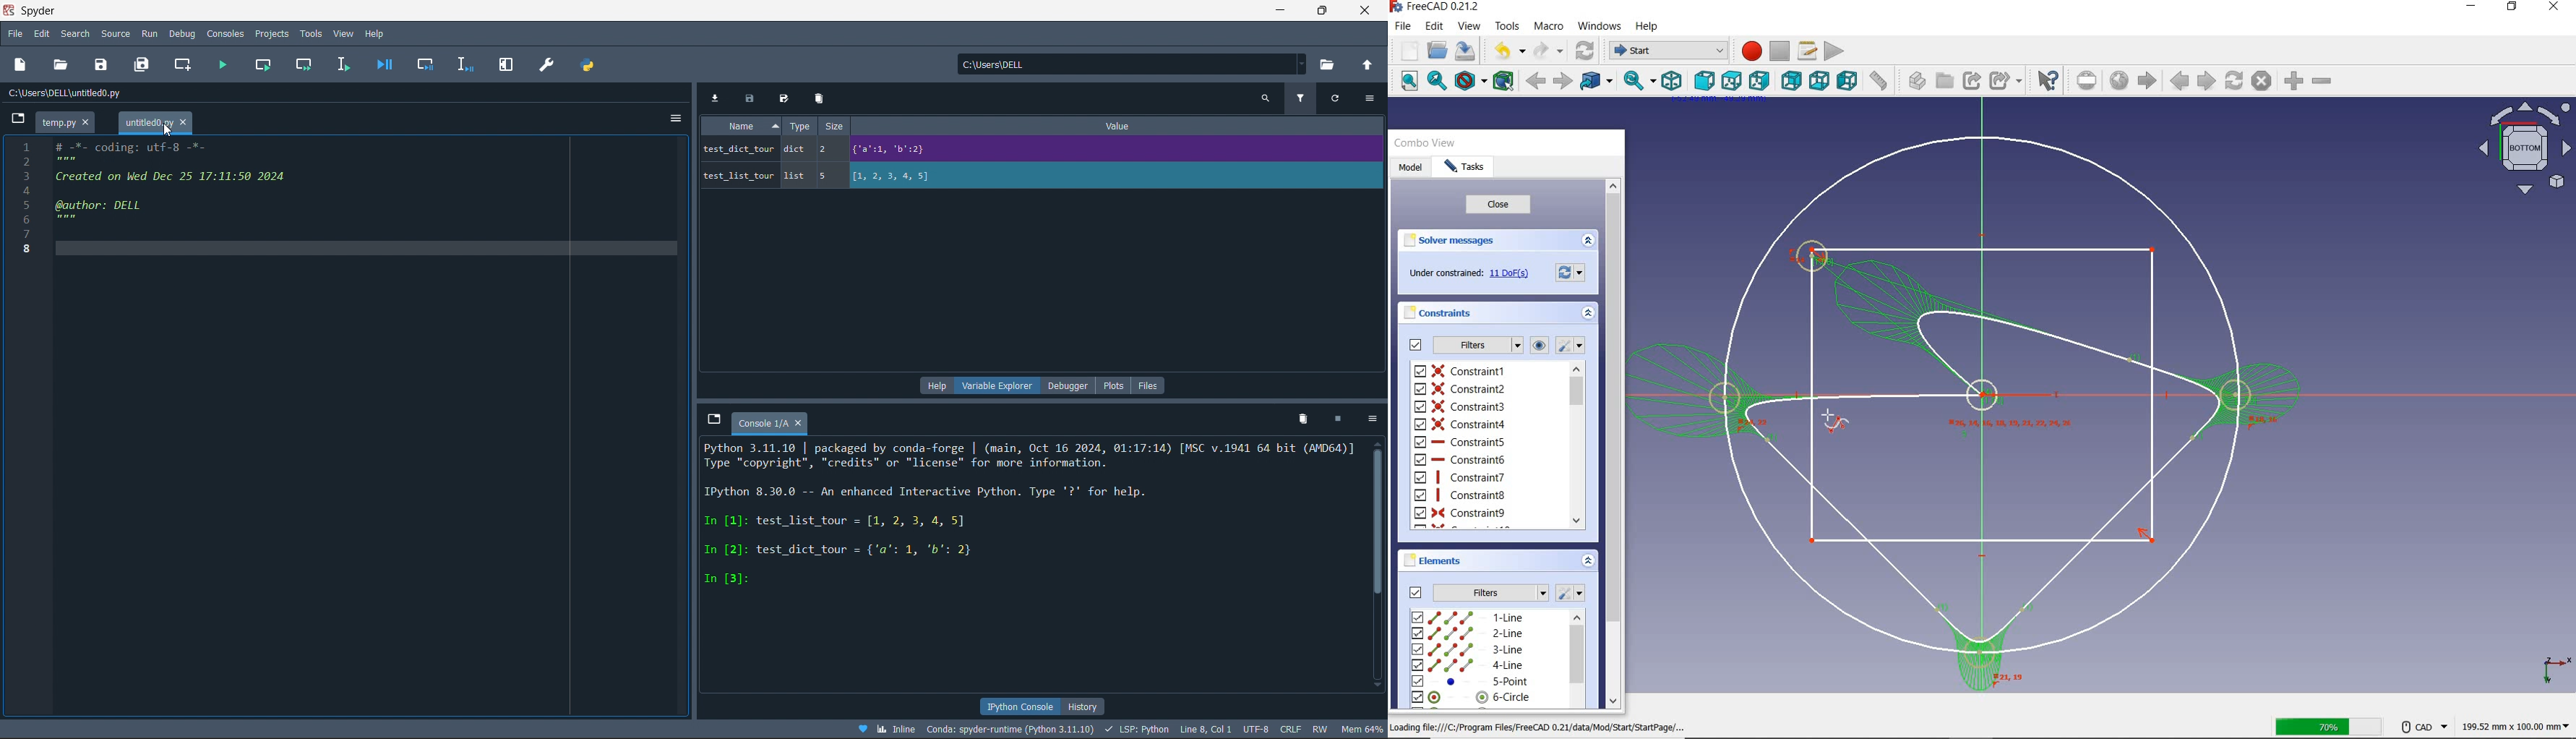 This screenshot has height=756, width=2576. Describe the element at coordinates (1471, 26) in the screenshot. I see `view` at that location.